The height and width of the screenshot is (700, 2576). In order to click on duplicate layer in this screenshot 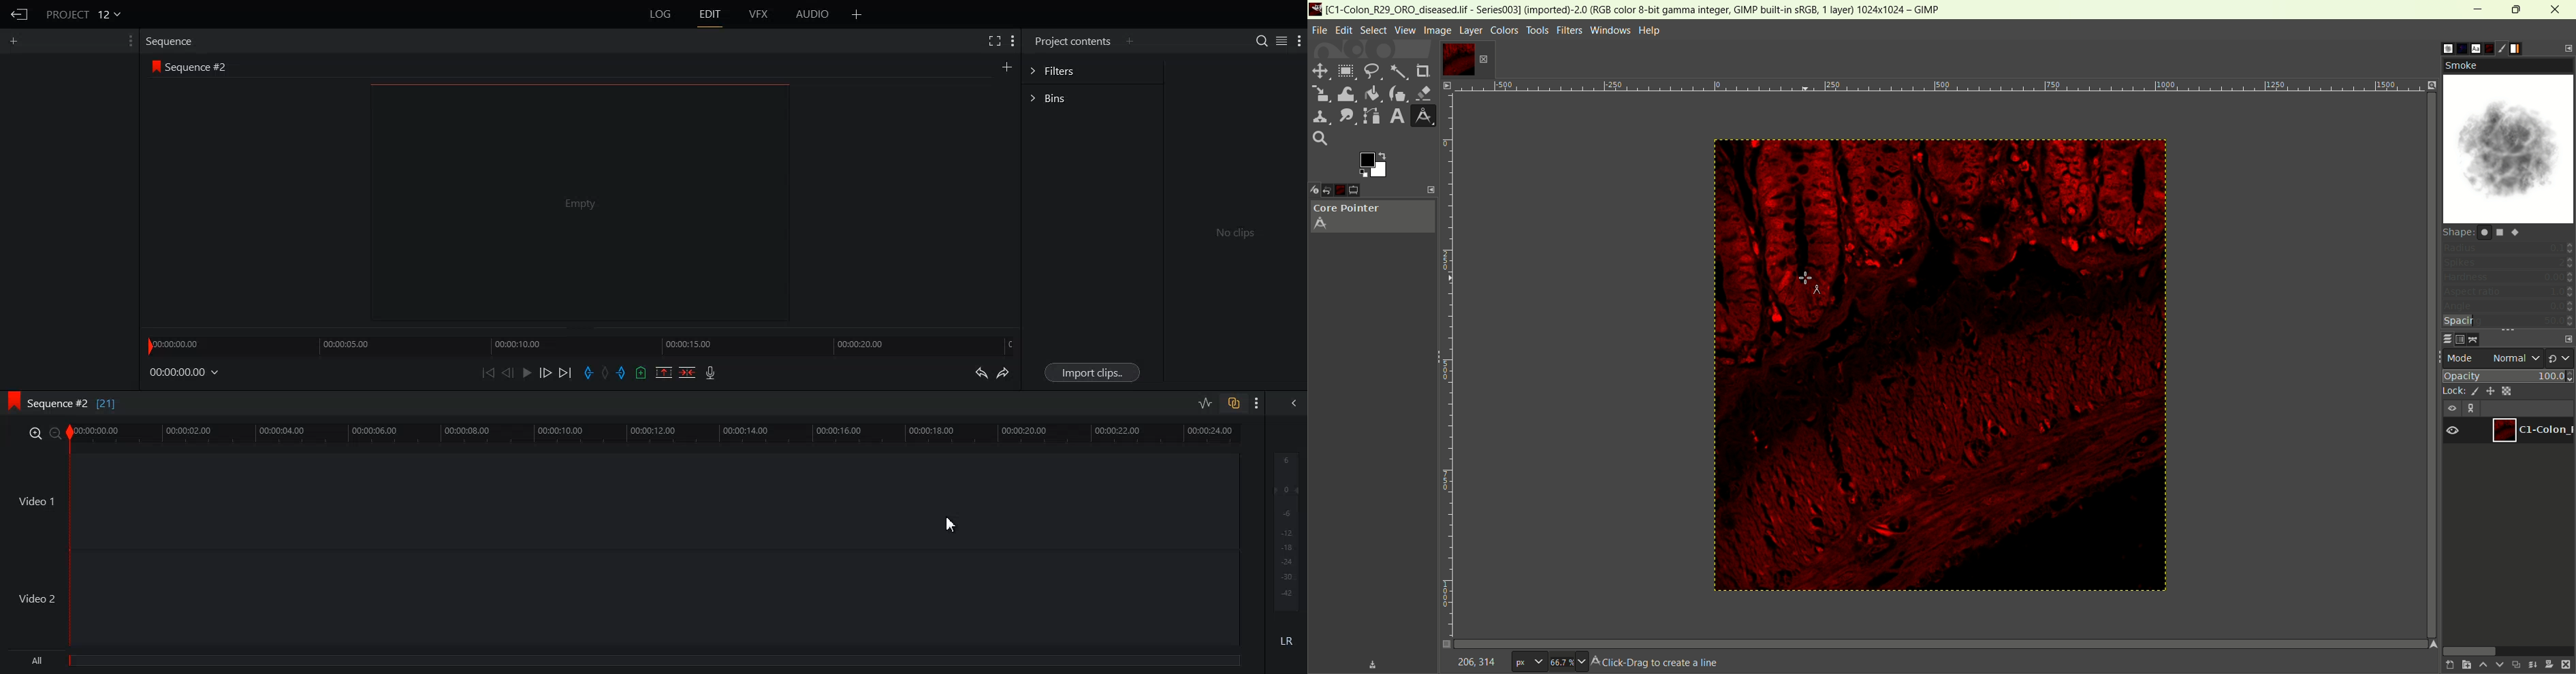, I will do `click(2516, 664)`.